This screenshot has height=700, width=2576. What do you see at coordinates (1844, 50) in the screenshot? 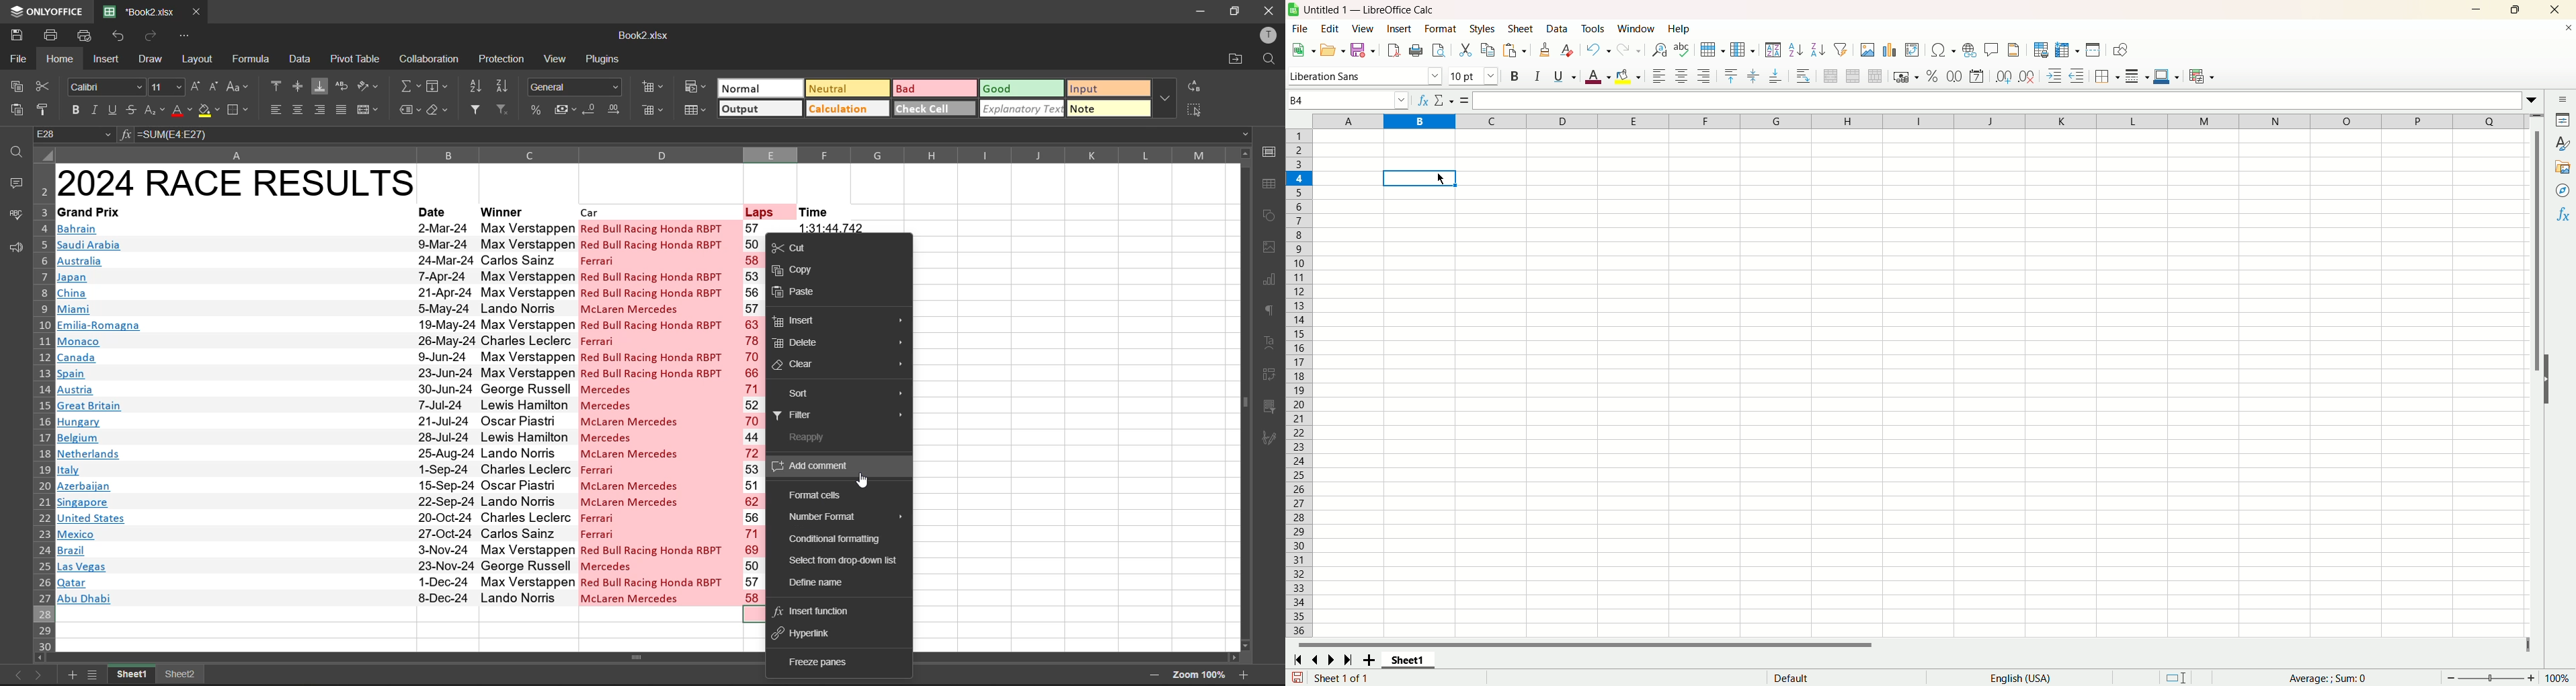
I see `autofilter` at bounding box center [1844, 50].